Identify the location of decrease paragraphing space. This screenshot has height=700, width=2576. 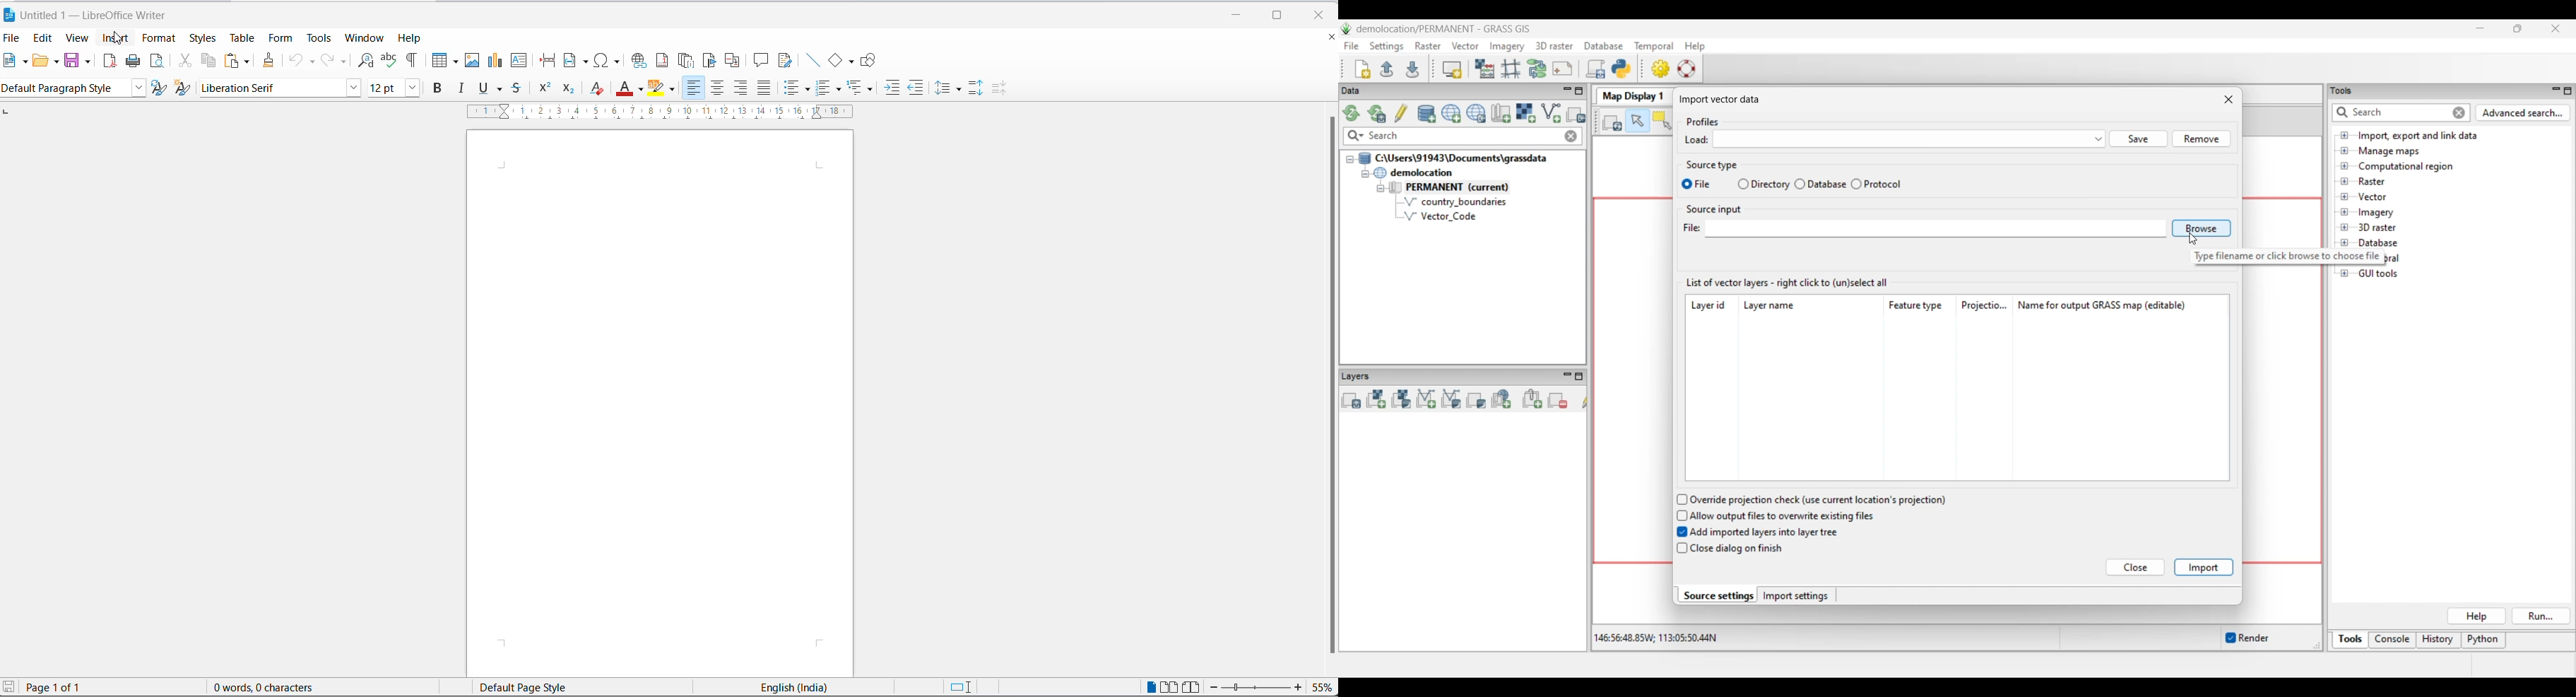
(1003, 90).